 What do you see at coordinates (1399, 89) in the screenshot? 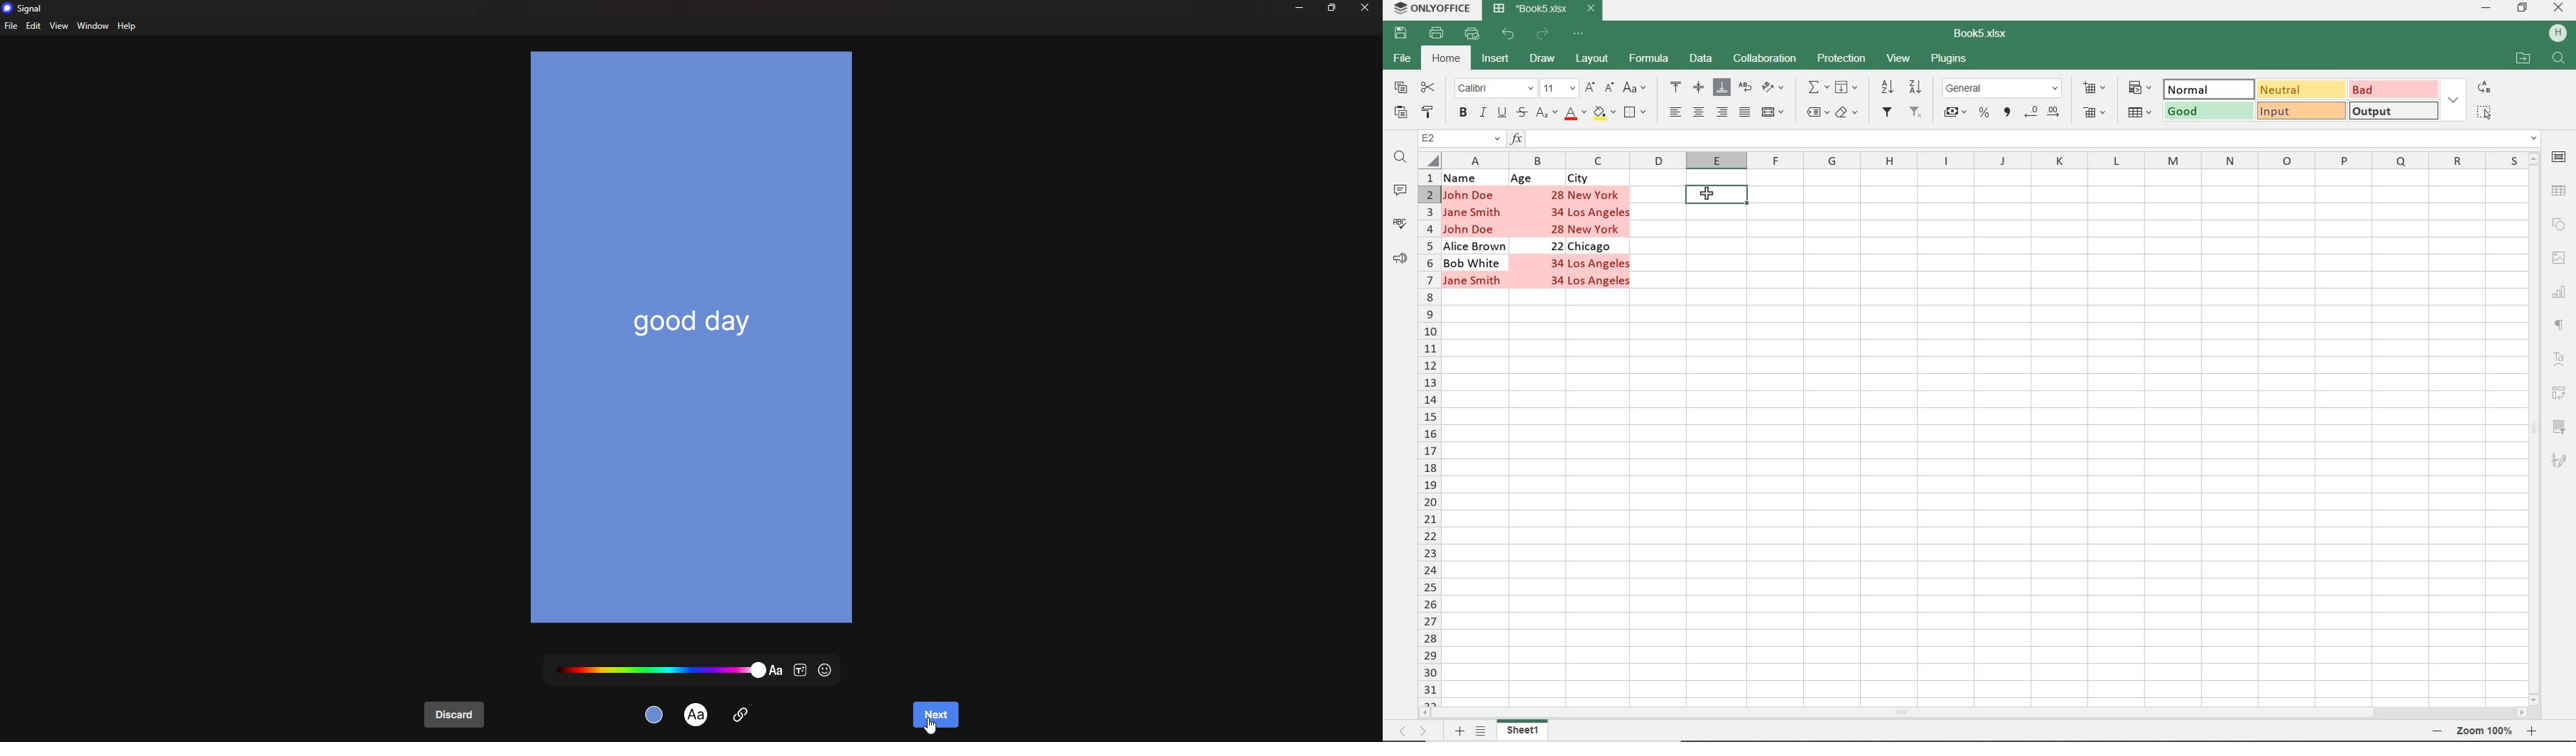
I see `COPY` at bounding box center [1399, 89].